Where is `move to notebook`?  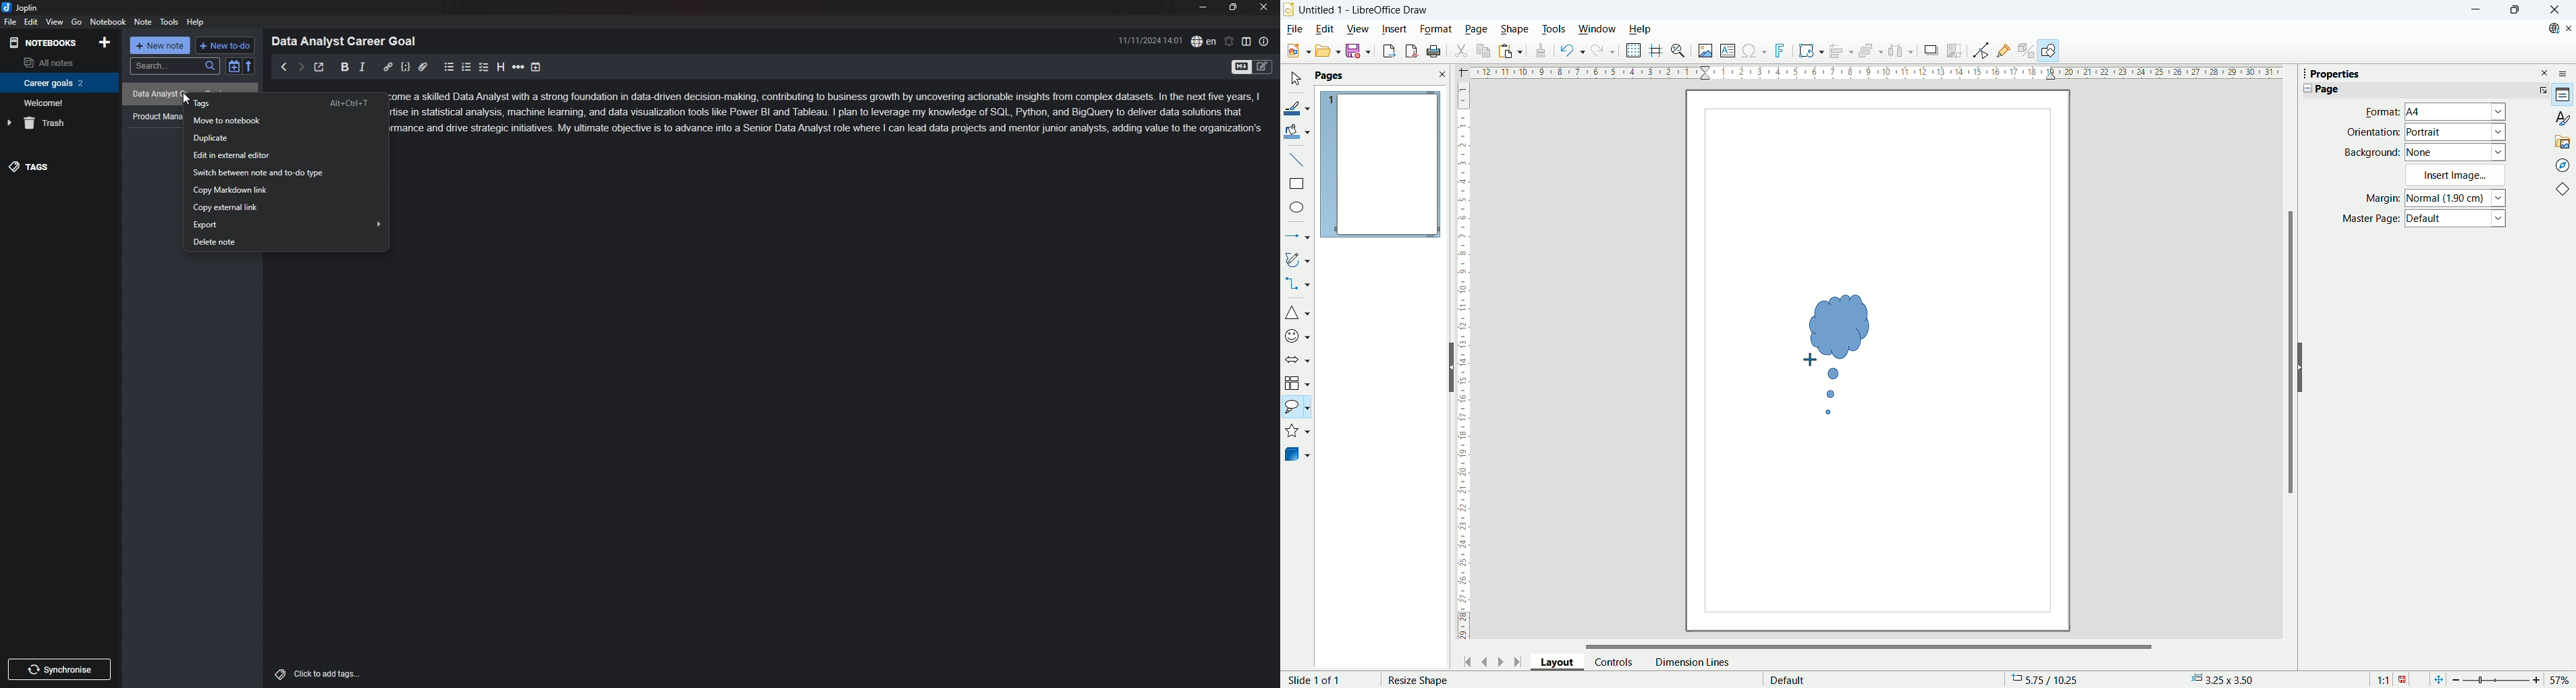 move to notebook is located at coordinates (283, 121).